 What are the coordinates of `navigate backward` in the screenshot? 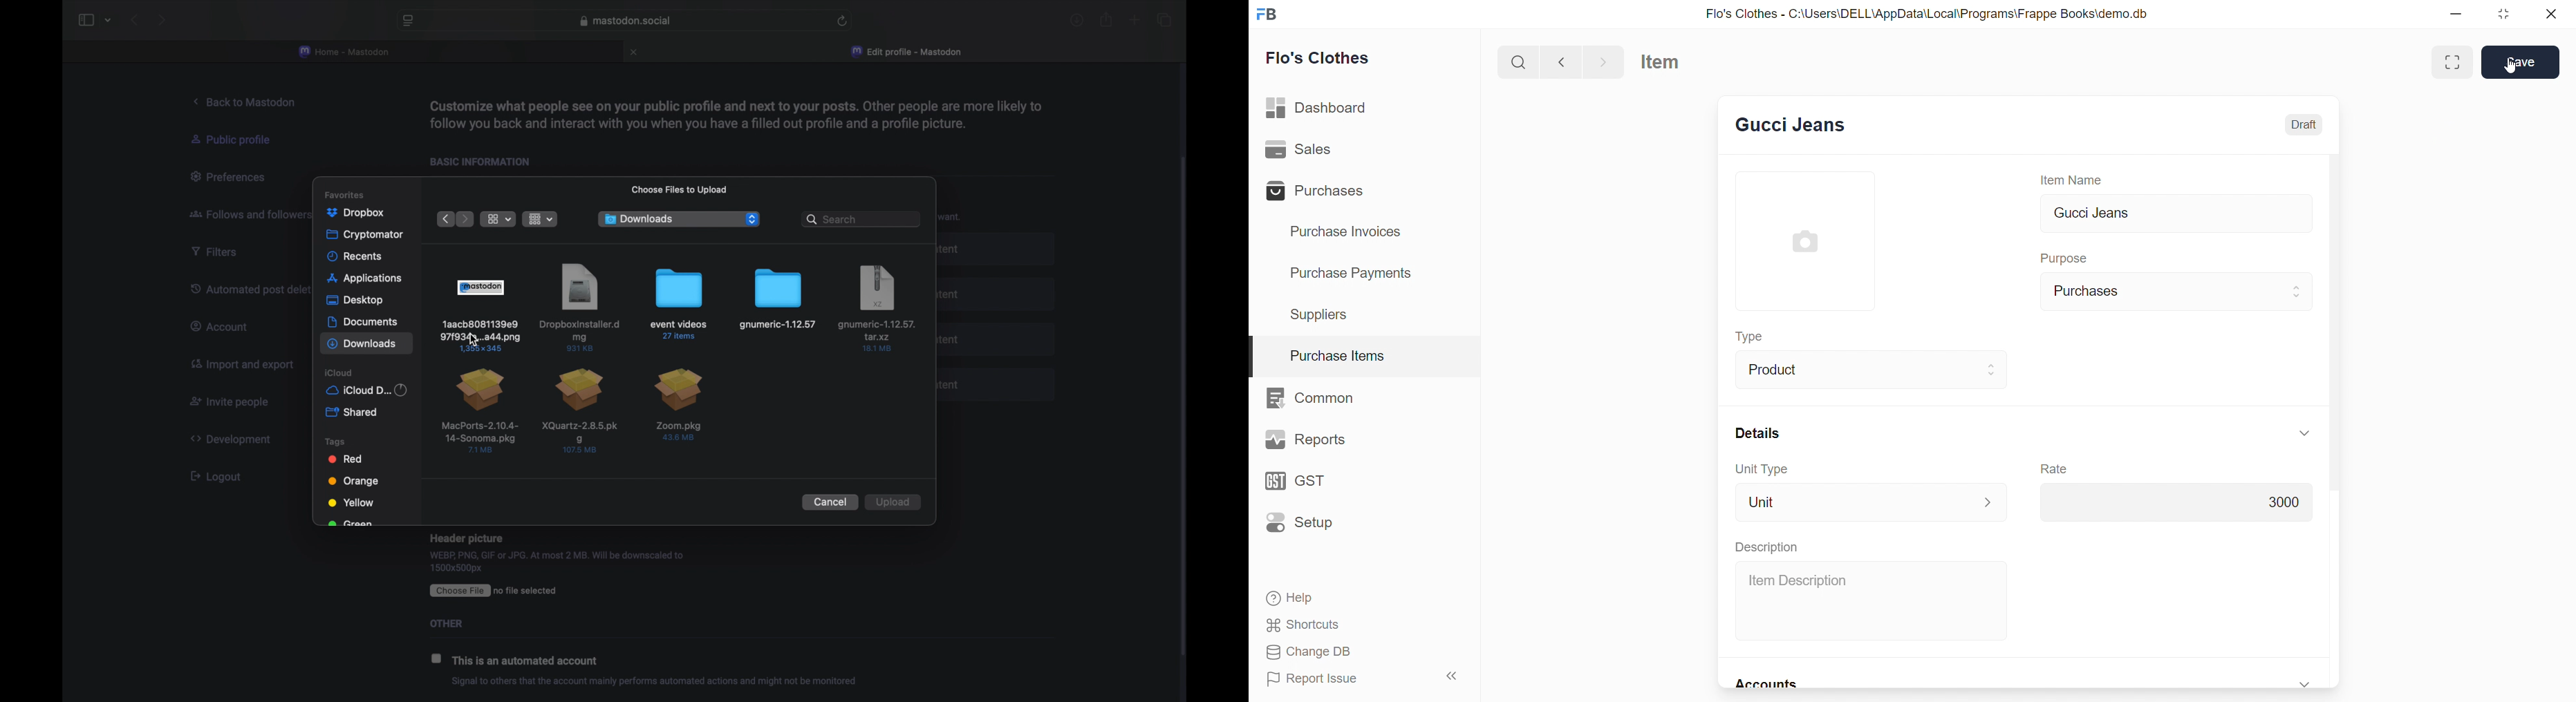 It's located at (1561, 61).